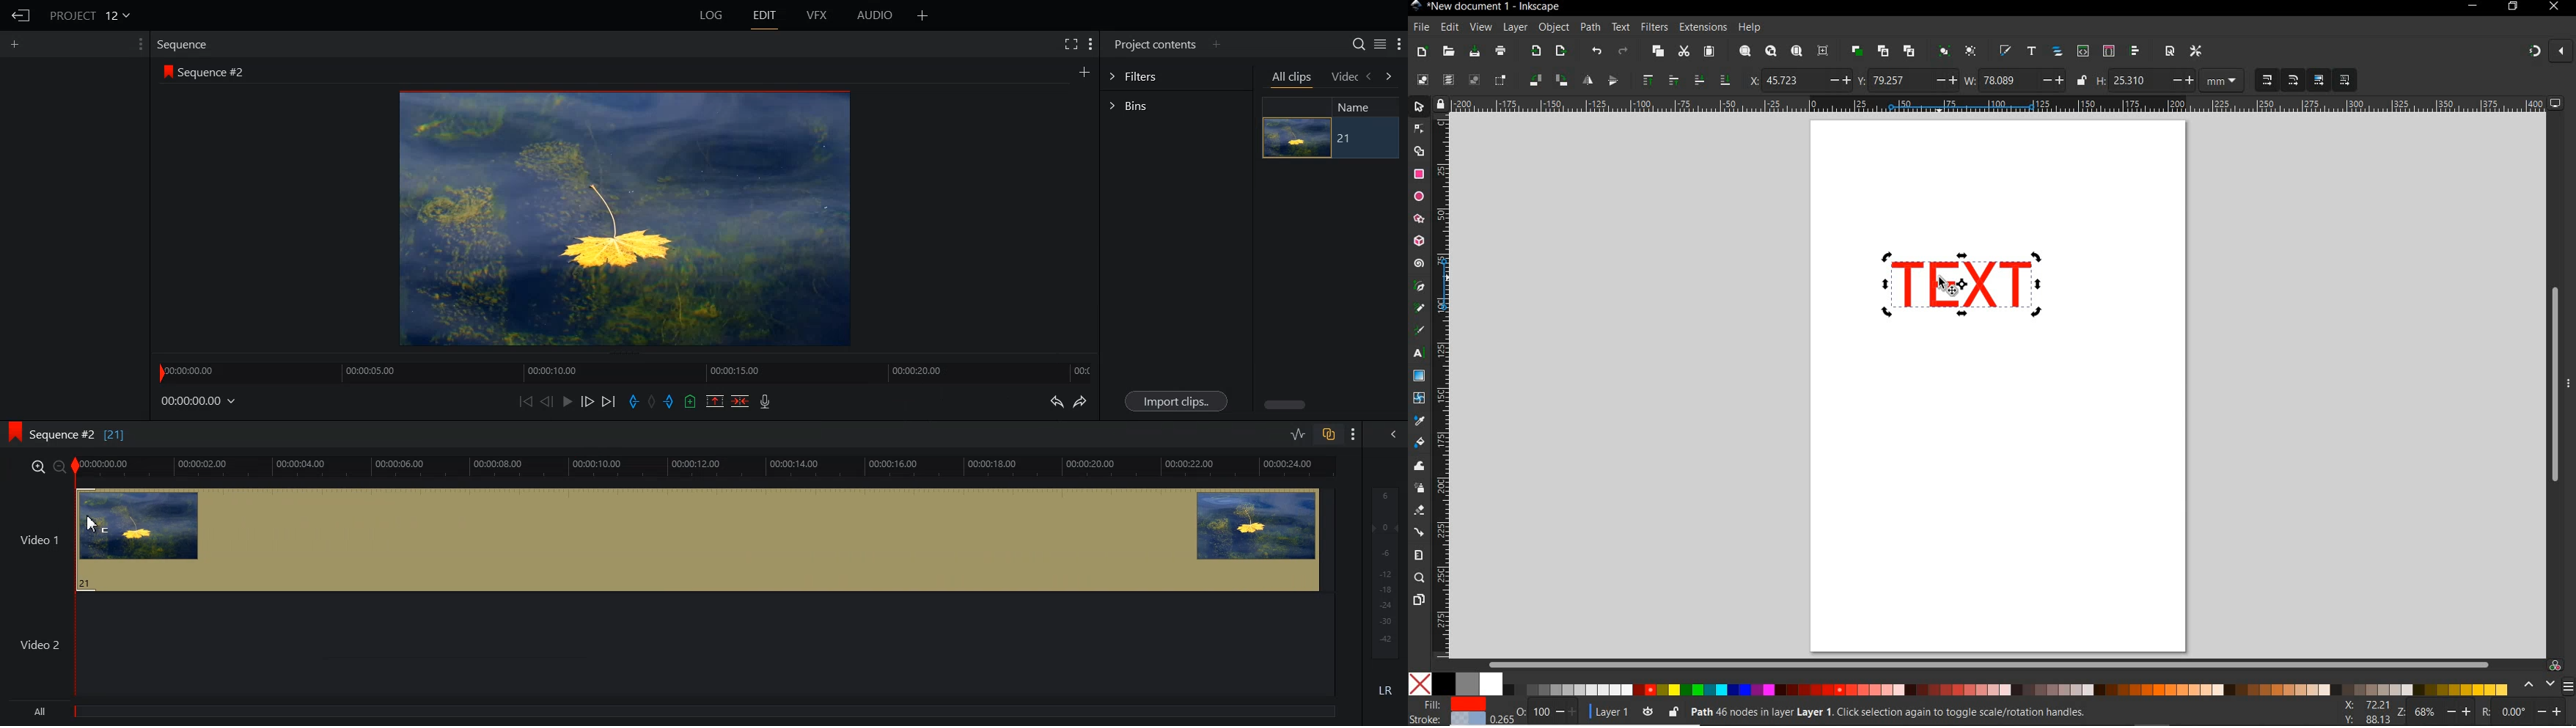  What do you see at coordinates (2222, 82) in the screenshot?
I see `MEASUREMENT` at bounding box center [2222, 82].